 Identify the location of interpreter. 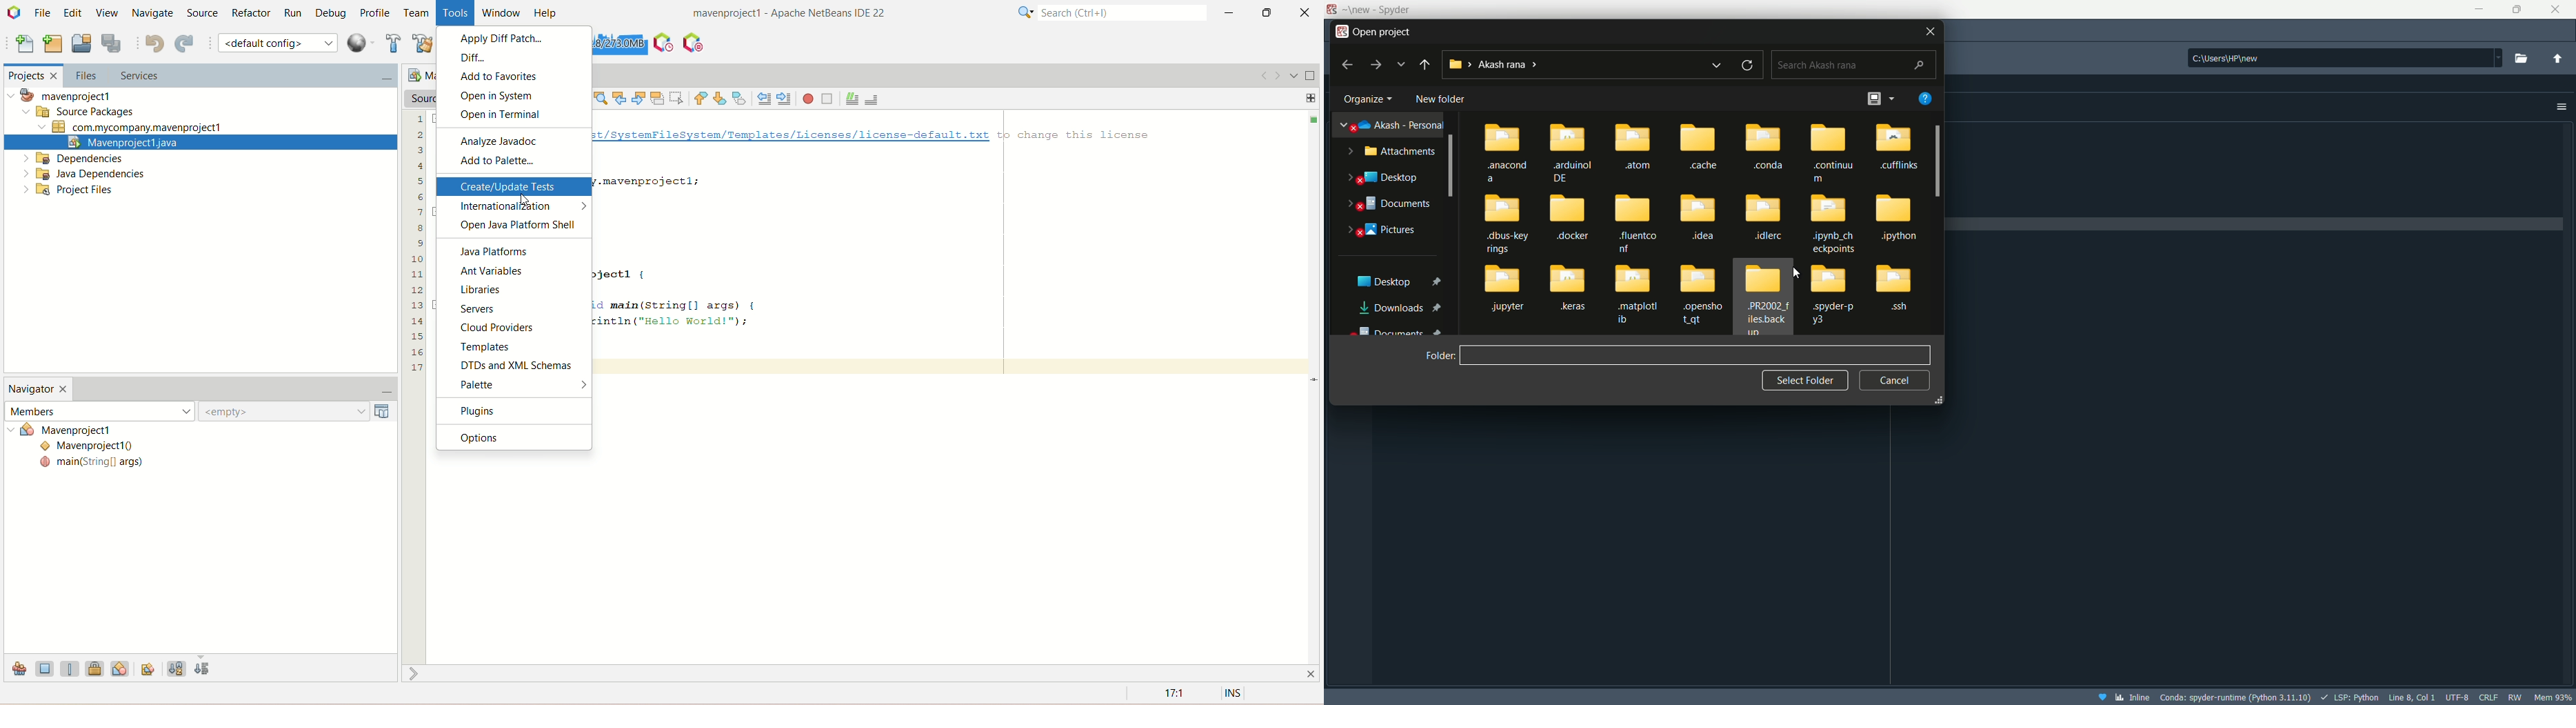
(2237, 697).